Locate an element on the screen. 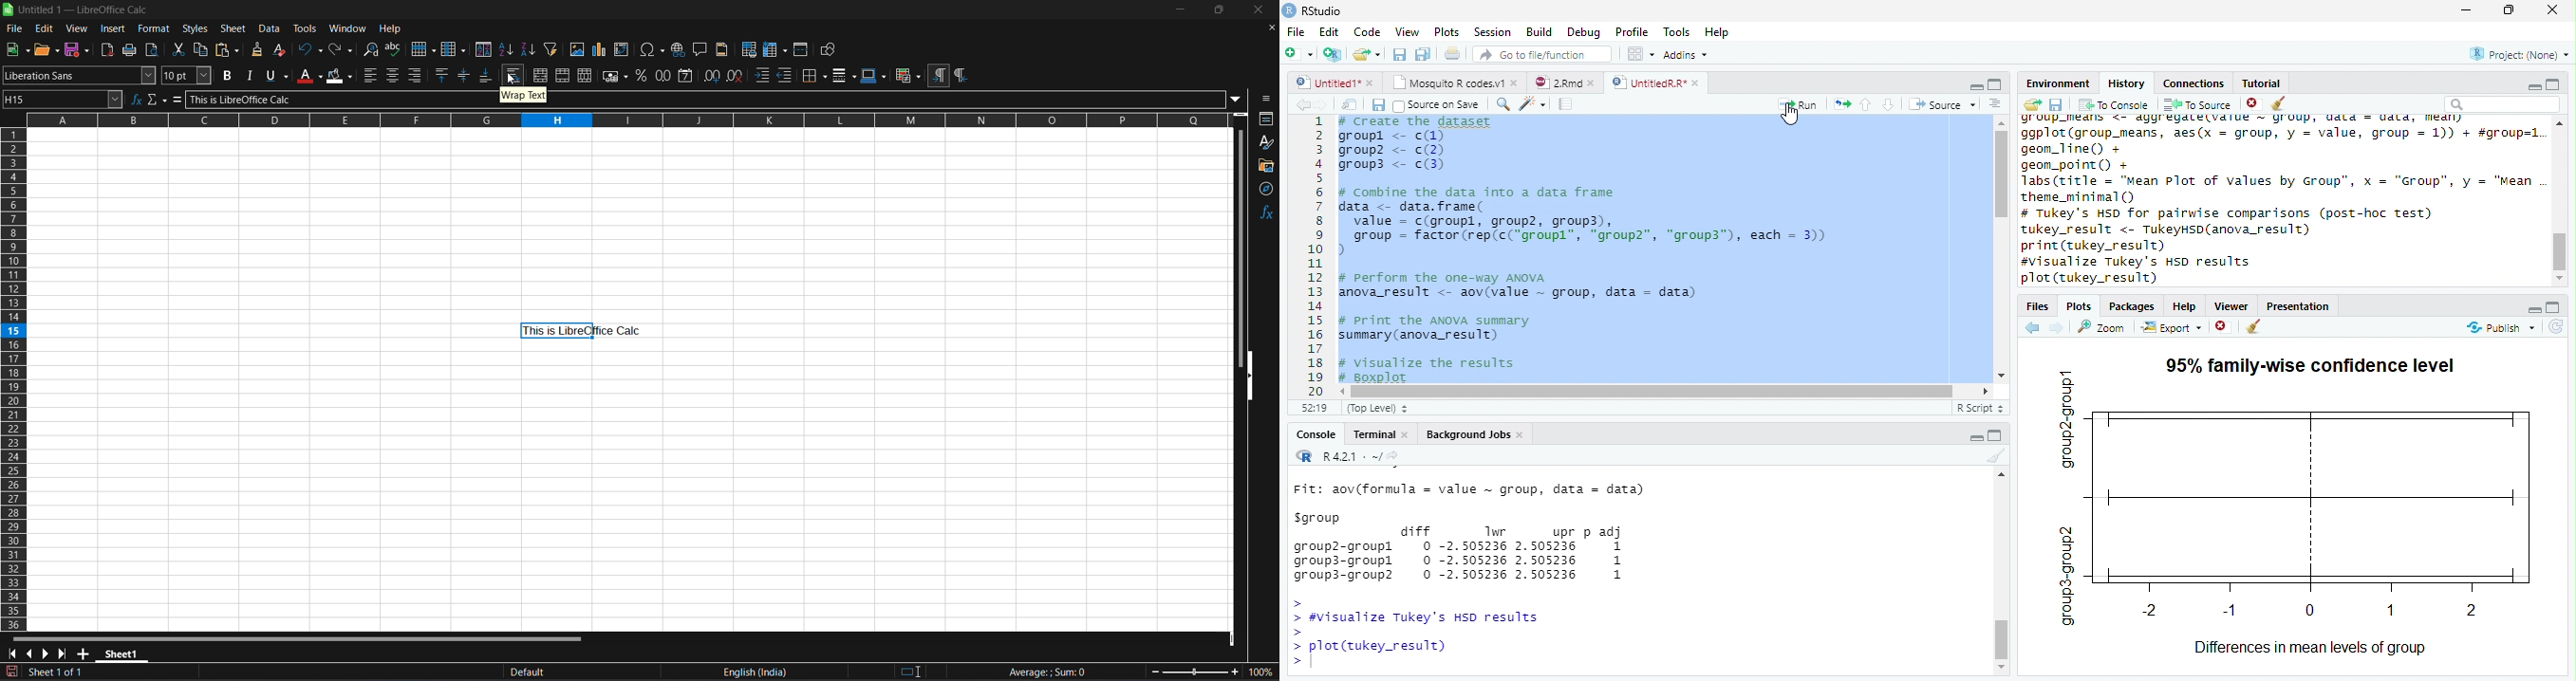  Zoom In is located at coordinates (1502, 105).